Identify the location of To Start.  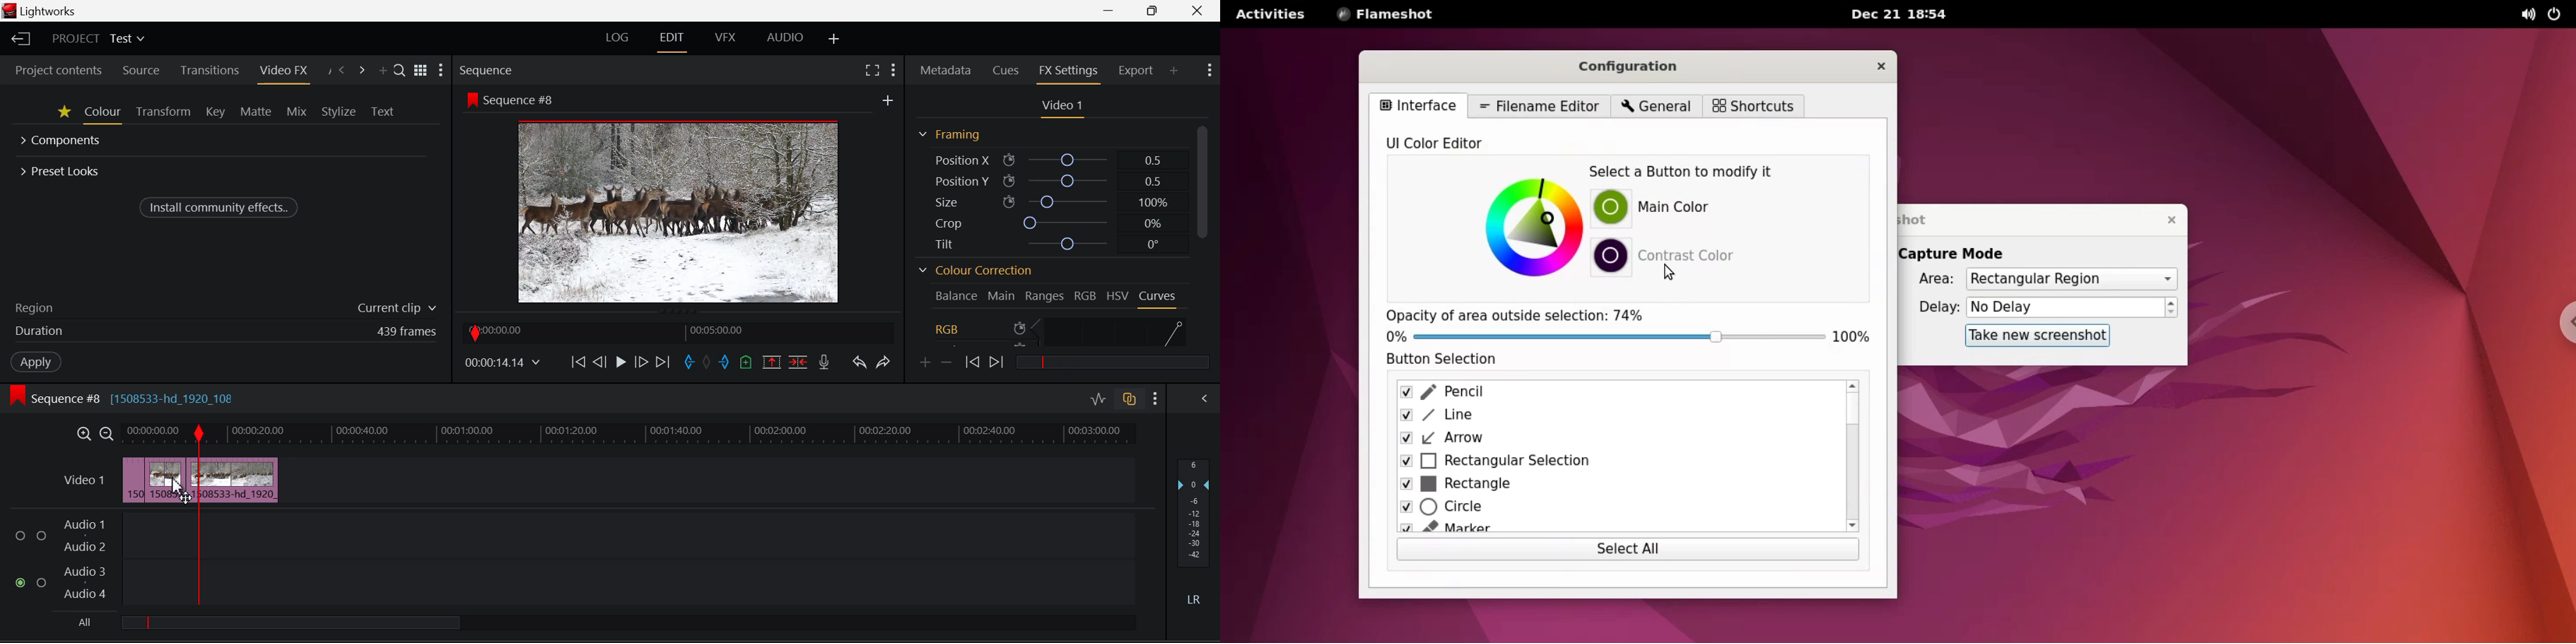
(580, 363).